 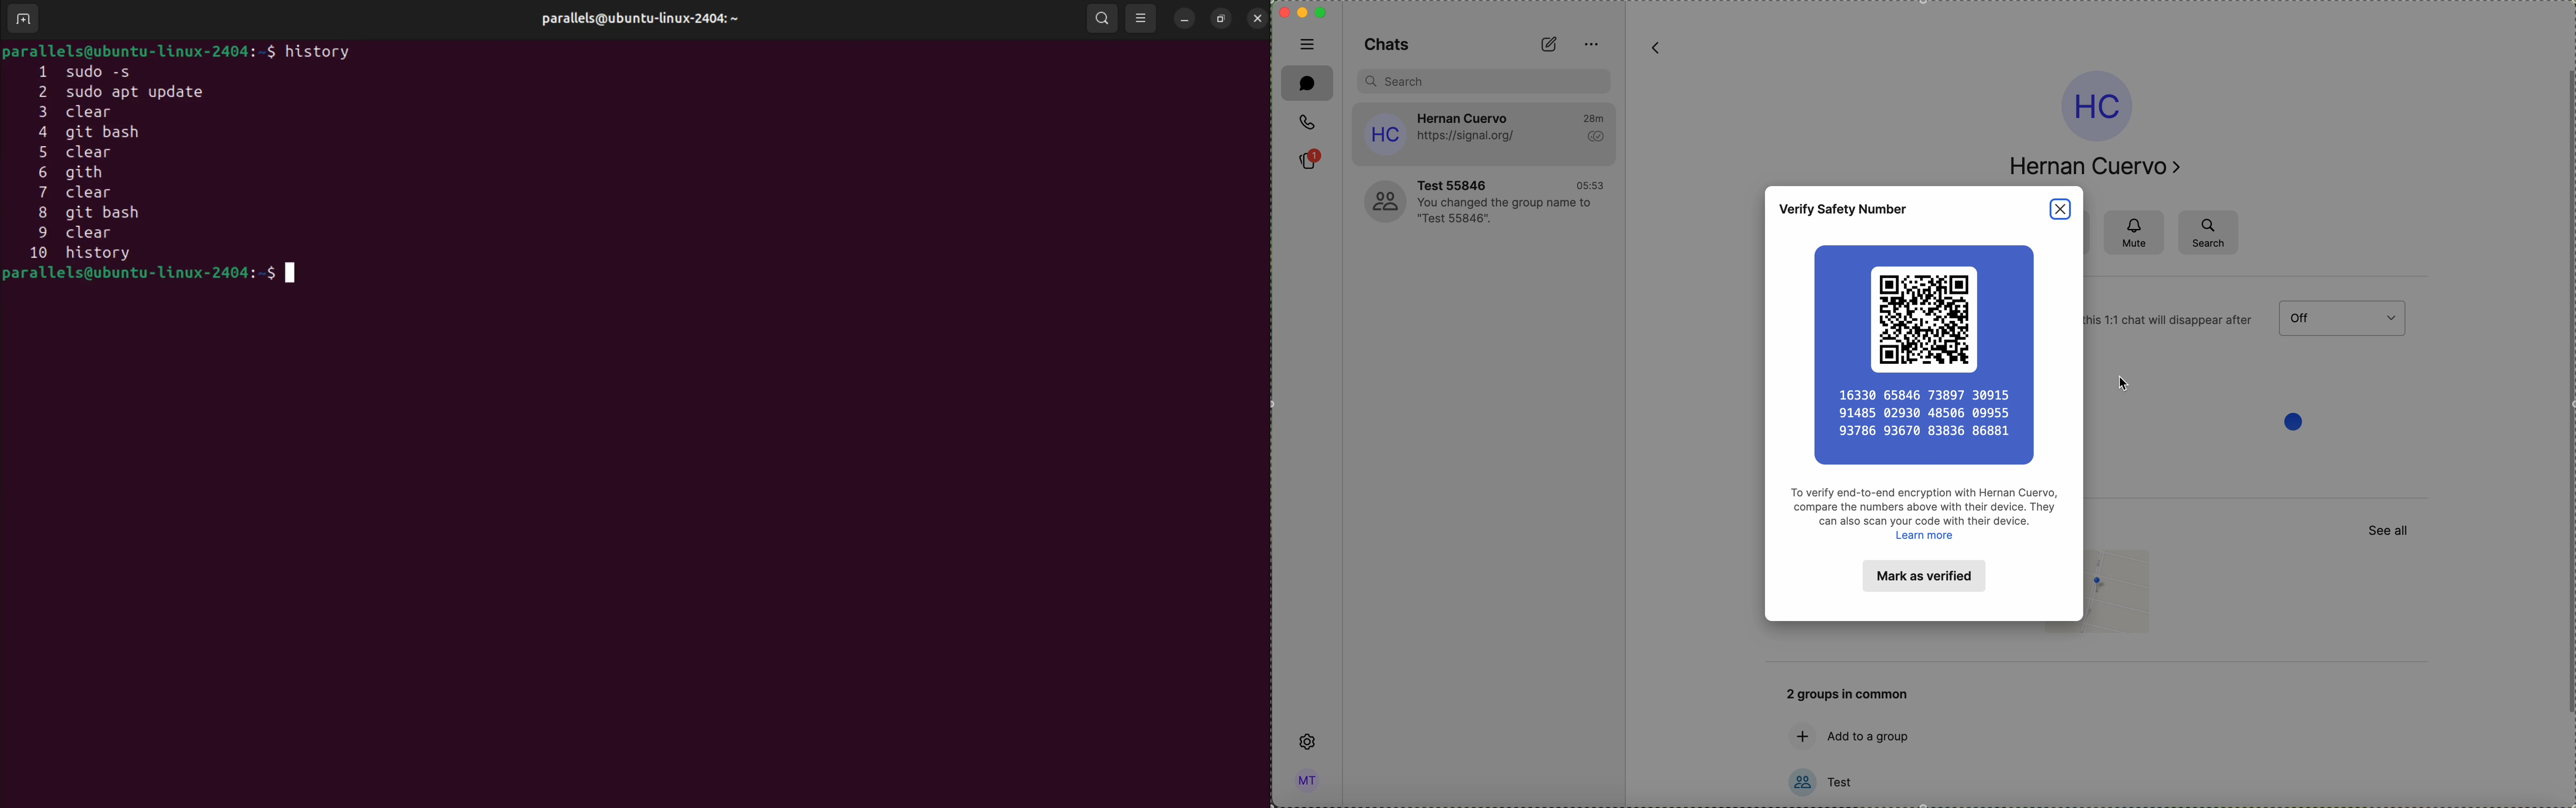 I want to click on 2 groups in common, so click(x=1848, y=694).